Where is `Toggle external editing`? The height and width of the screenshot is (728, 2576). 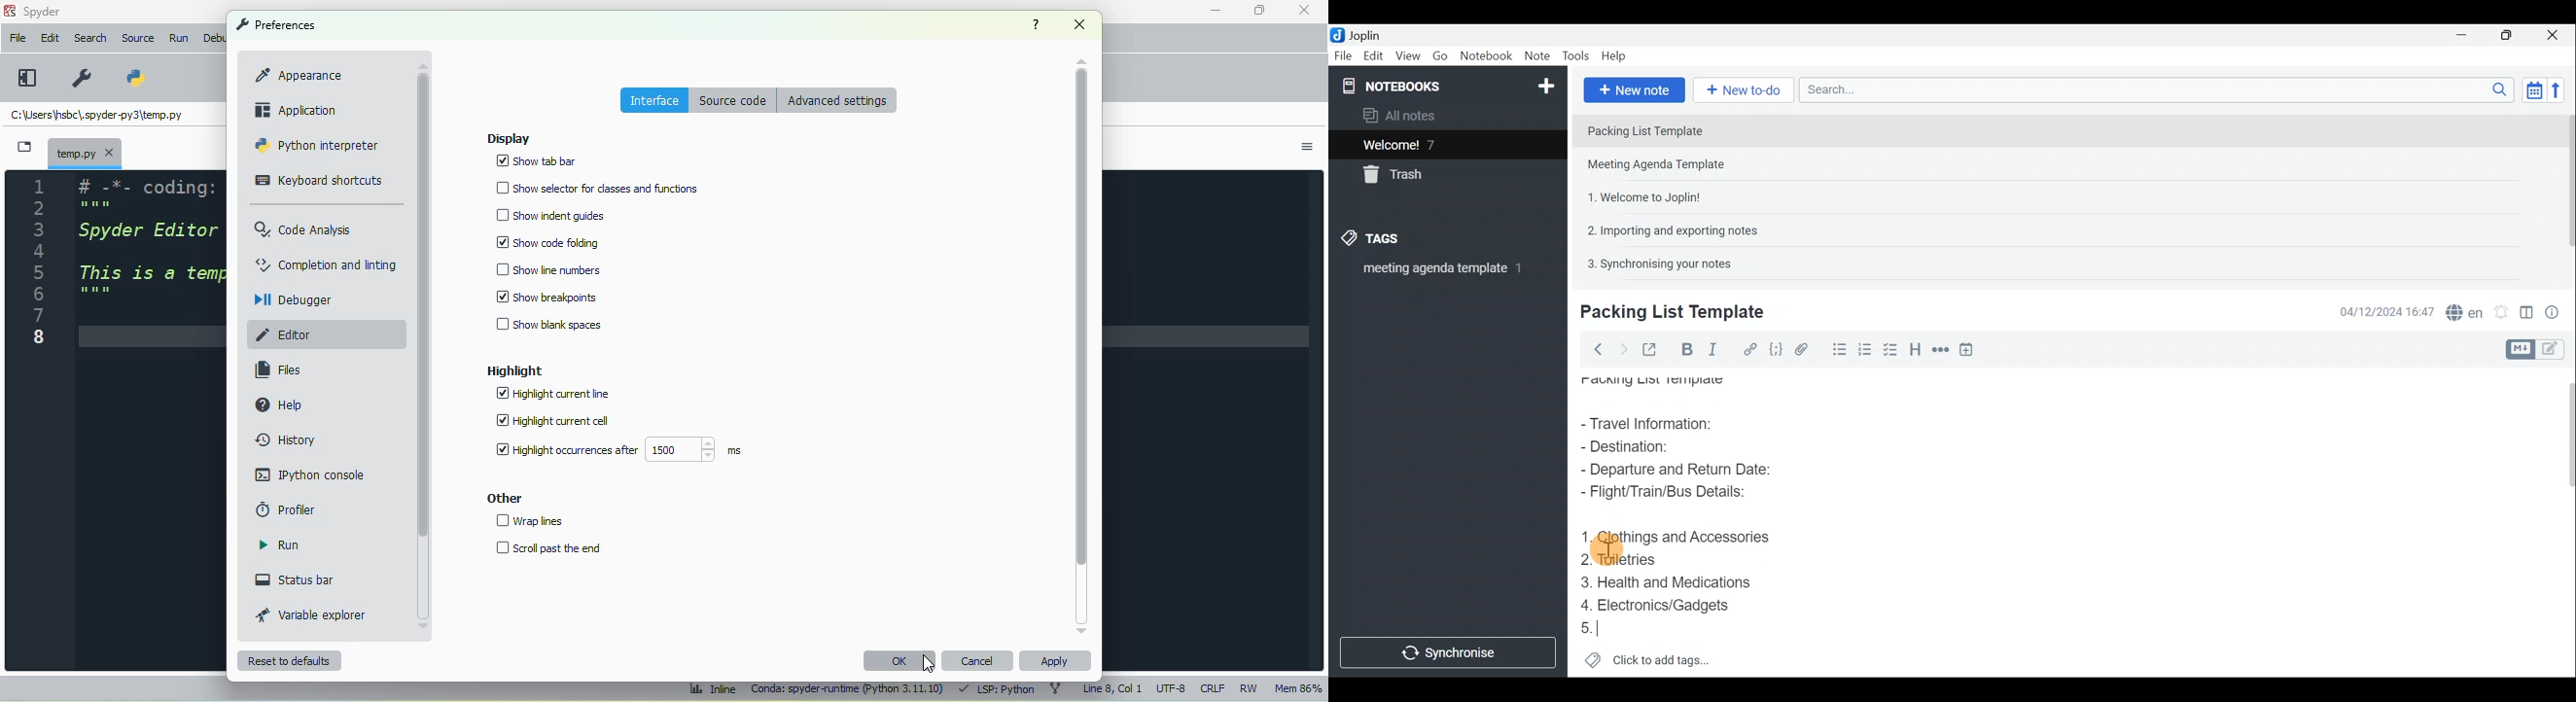 Toggle external editing is located at coordinates (1651, 348).